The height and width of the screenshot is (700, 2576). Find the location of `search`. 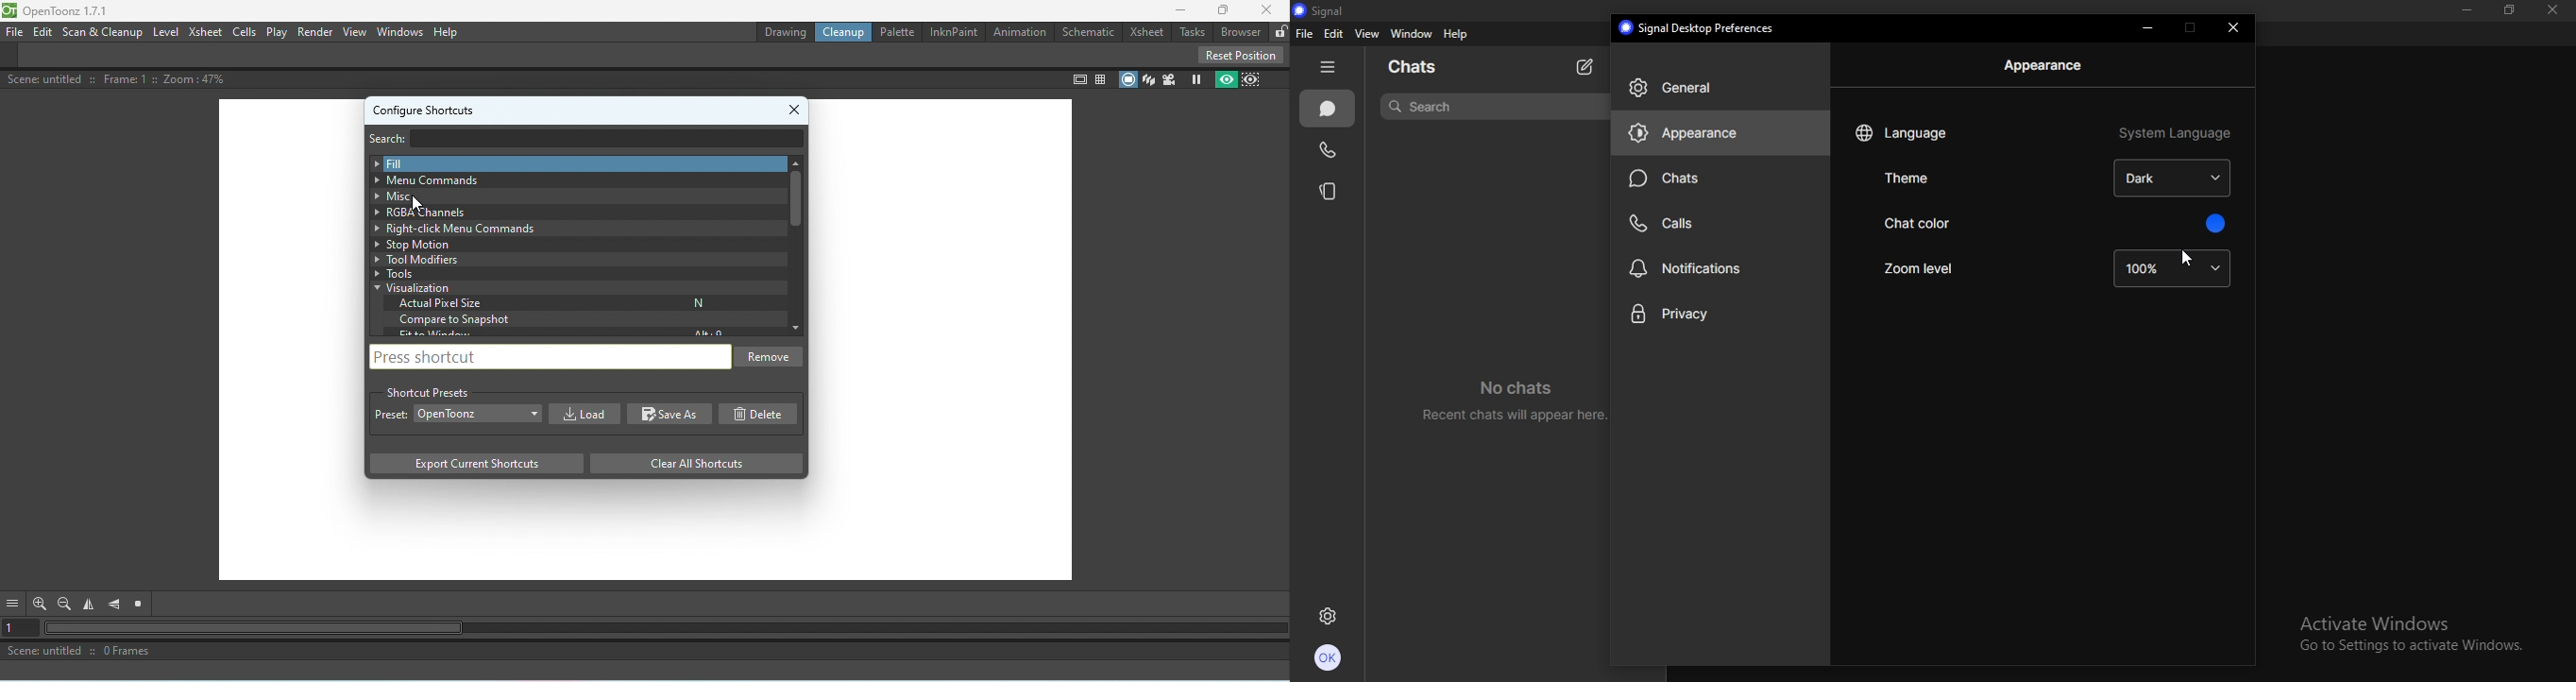

search is located at coordinates (1424, 105).